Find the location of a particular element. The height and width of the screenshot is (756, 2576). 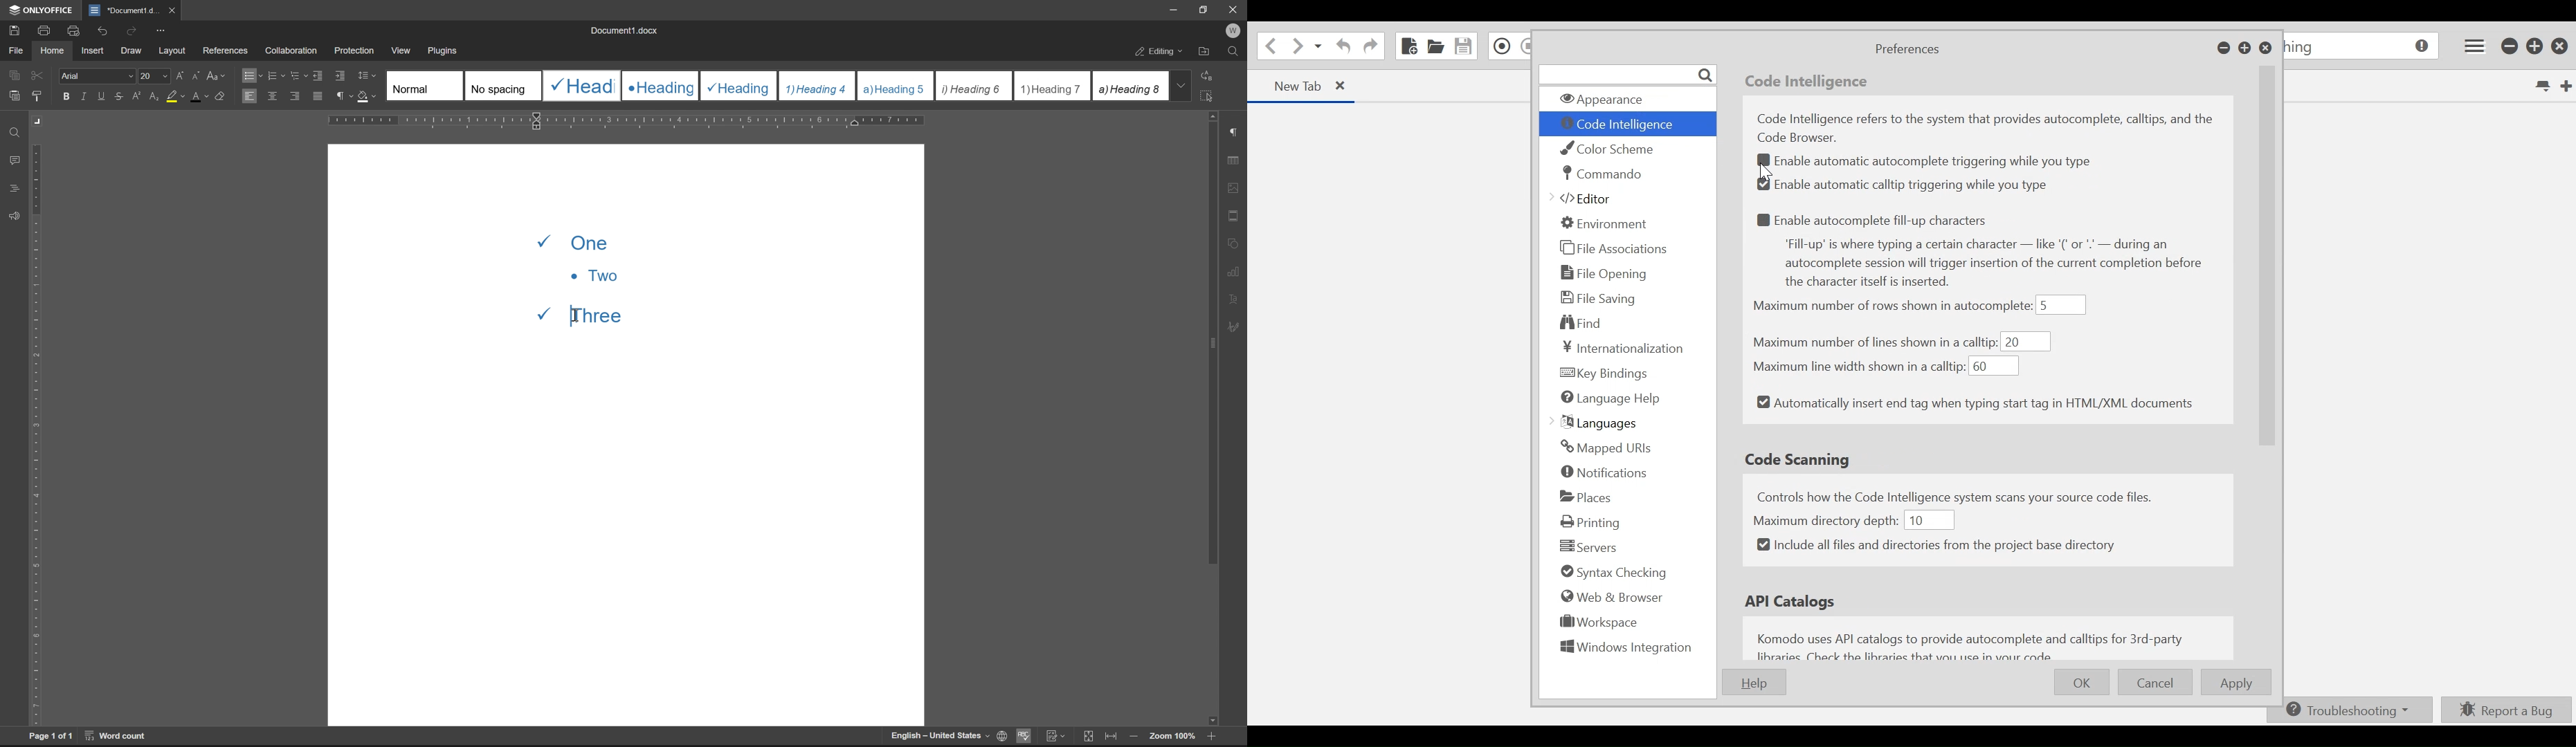

decrease indent is located at coordinates (321, 75).